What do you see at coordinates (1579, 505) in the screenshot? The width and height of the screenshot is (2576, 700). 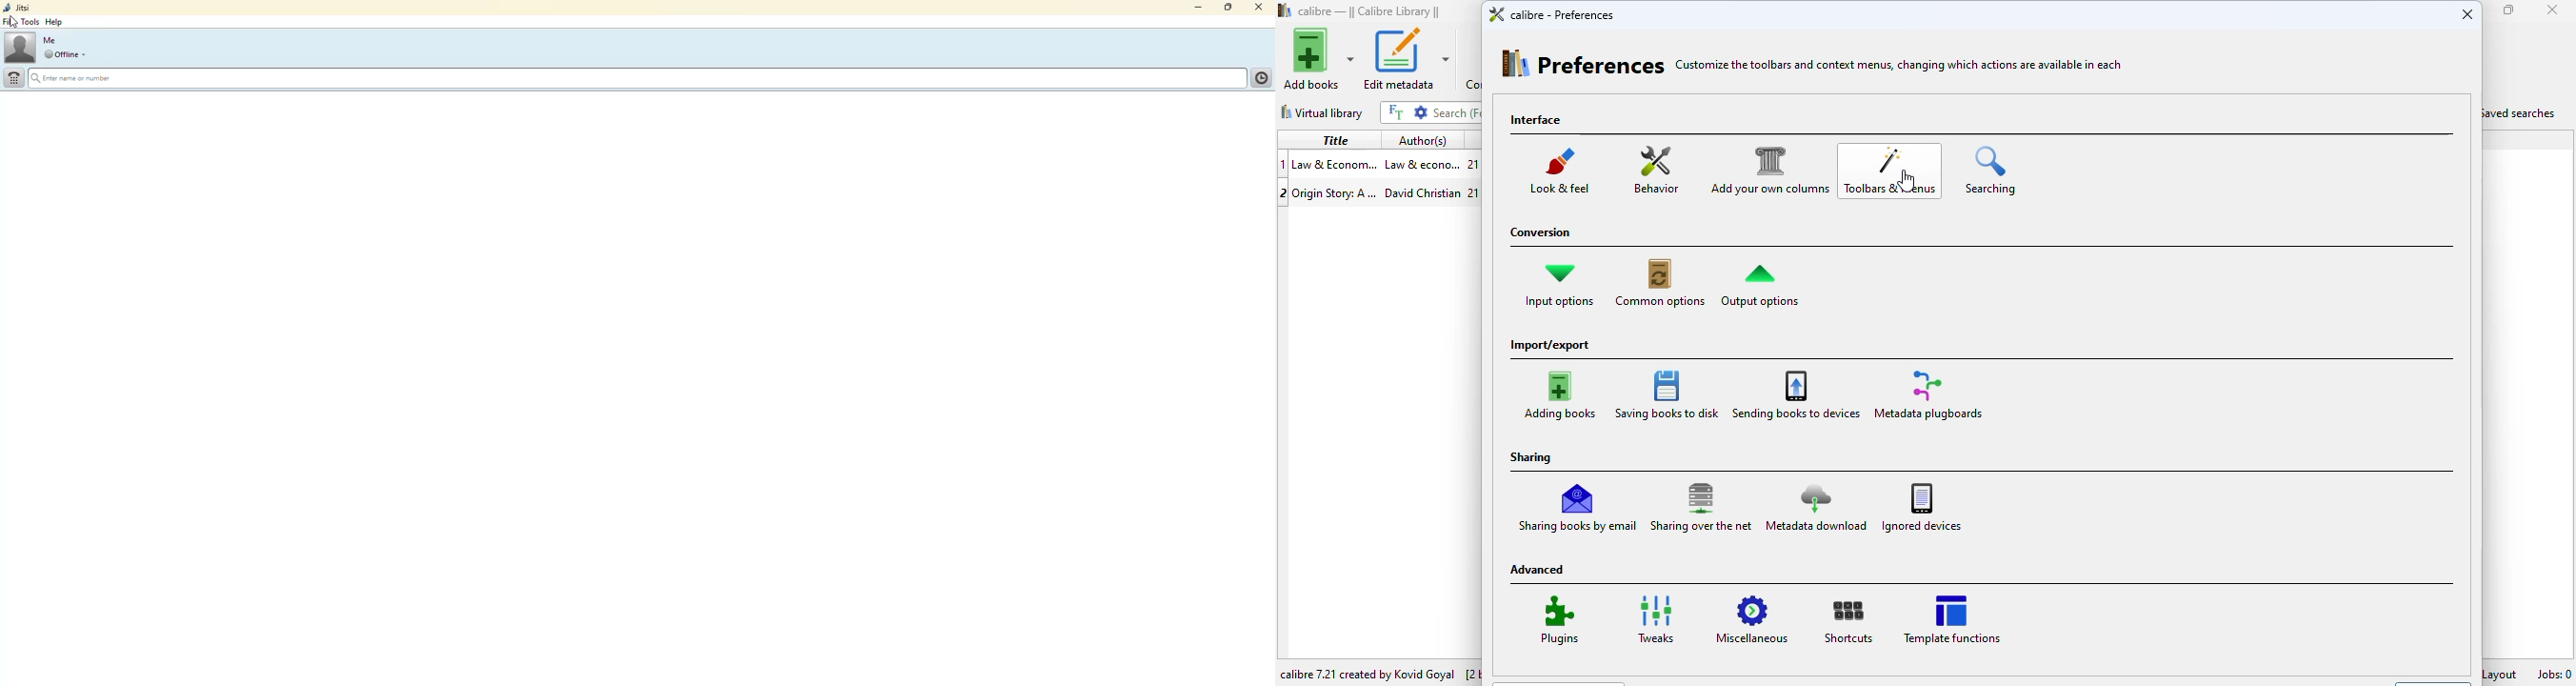 I see `sharing books by email` at bounding box center [1579, 505].